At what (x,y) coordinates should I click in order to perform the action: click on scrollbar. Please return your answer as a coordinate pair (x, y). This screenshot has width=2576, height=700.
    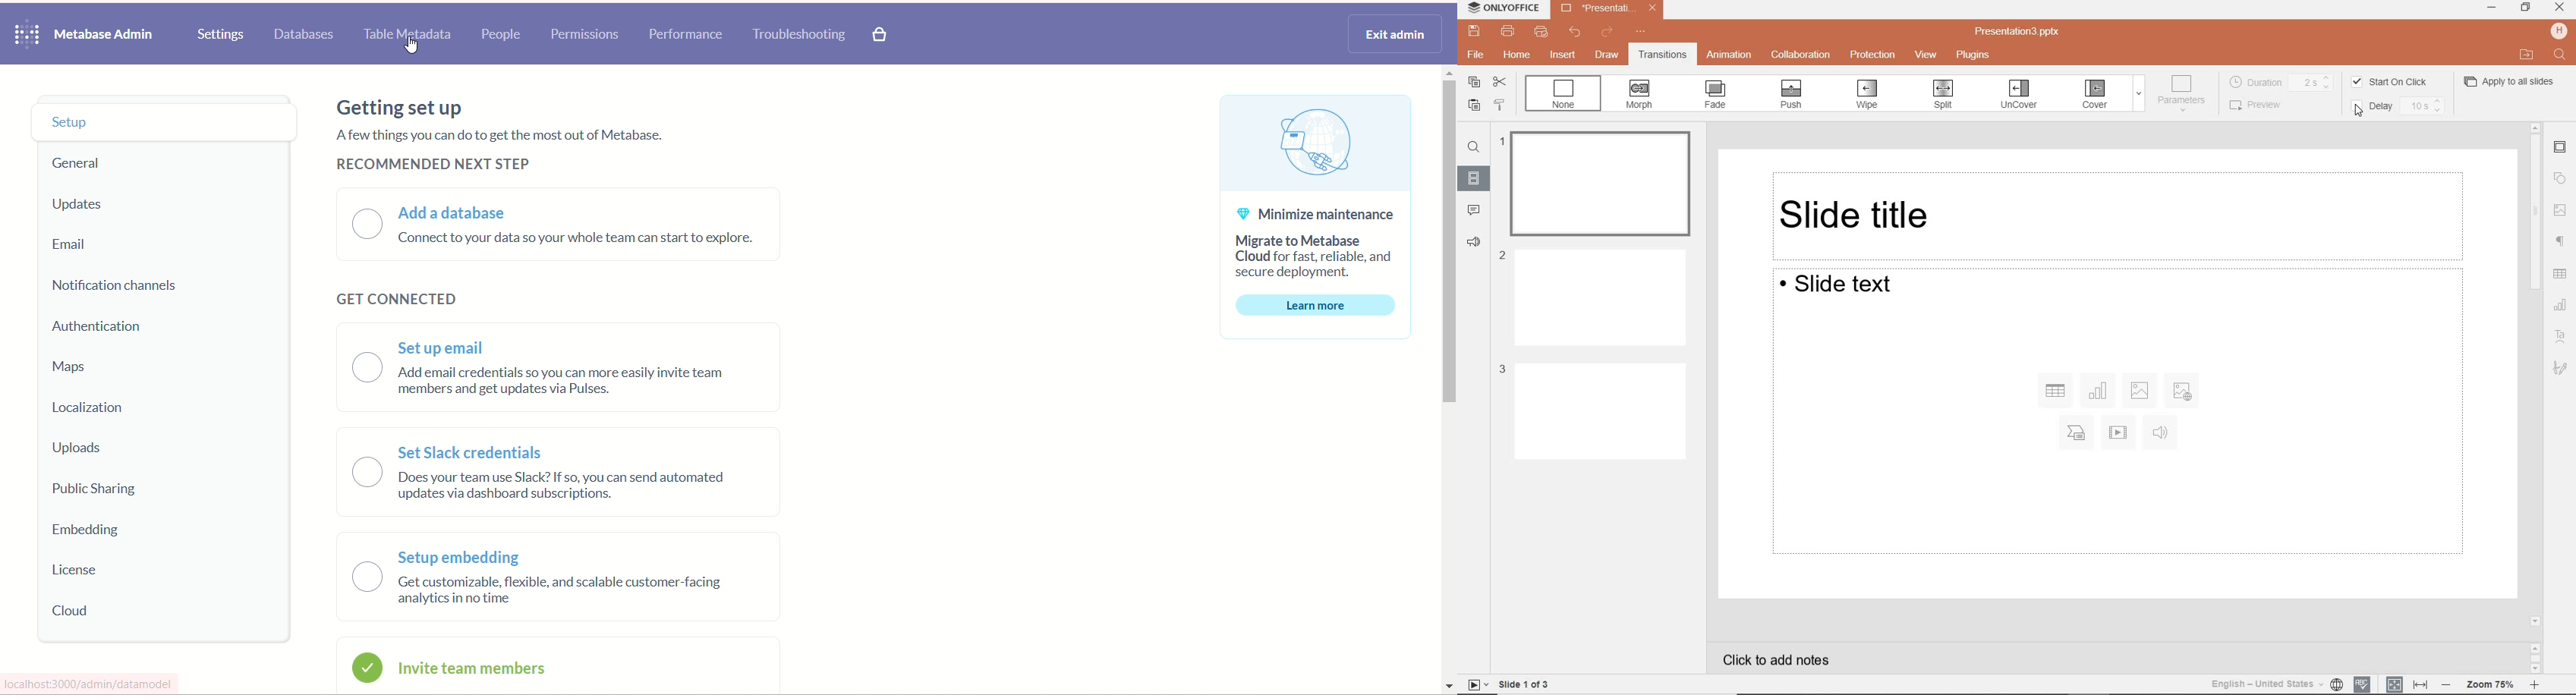
    Looking at the image, I should click on (2534, 397).